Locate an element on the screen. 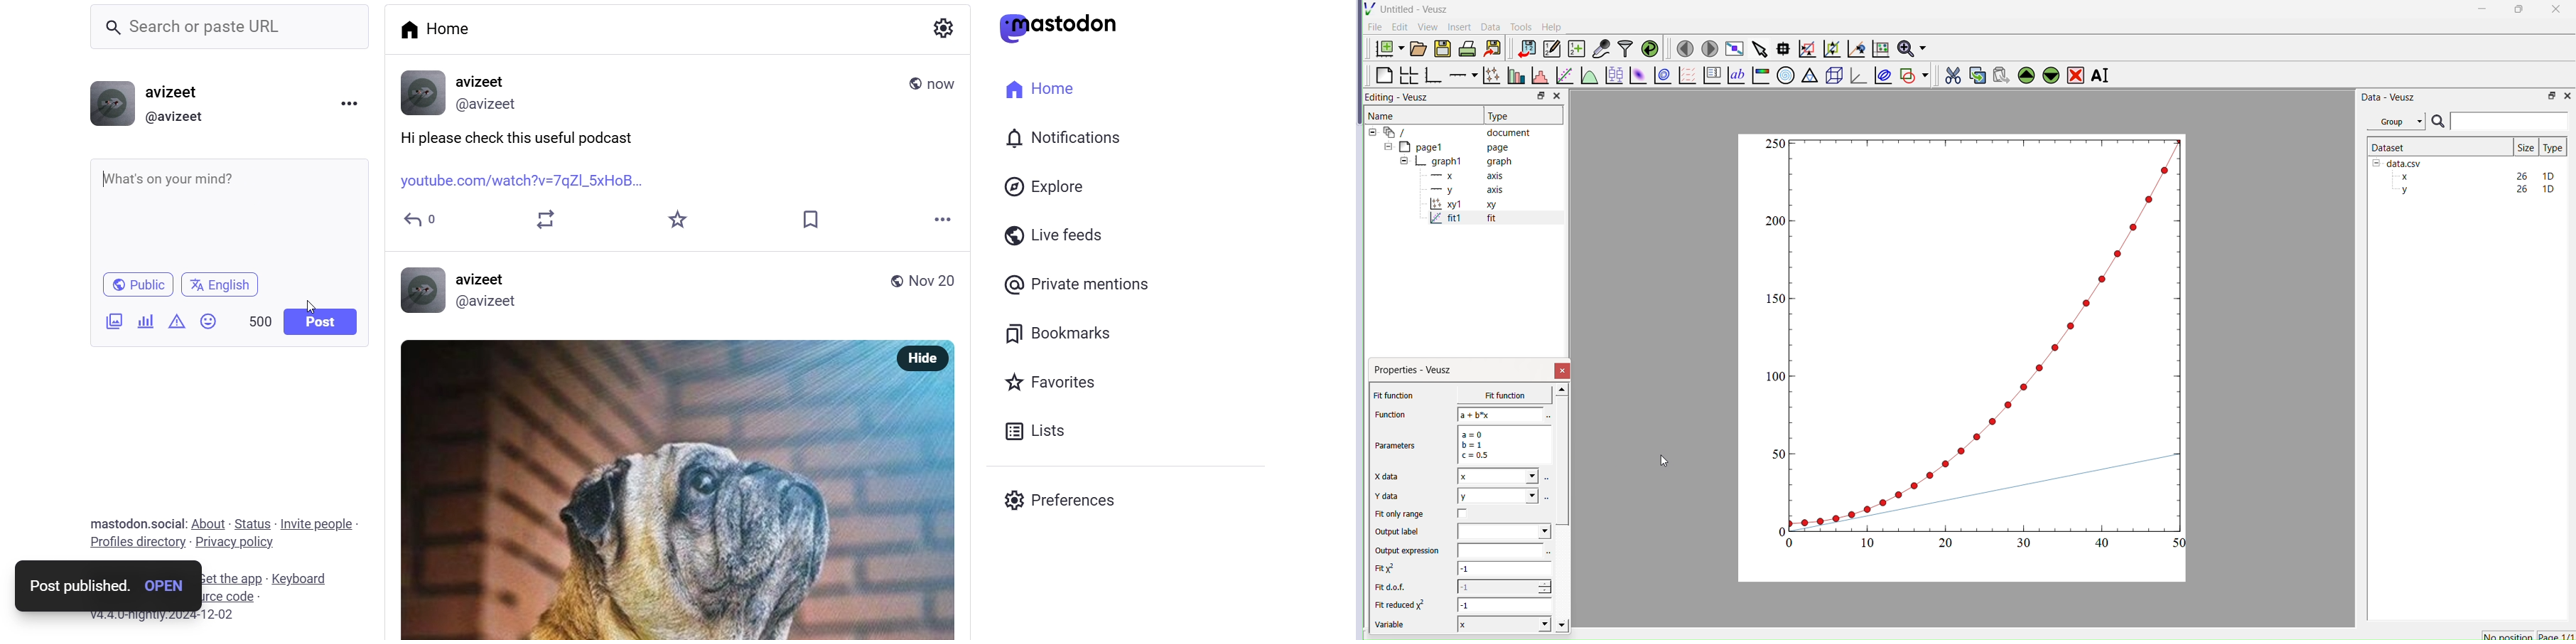 The height and width of the screenshot is (644, 2576). profile picture is located at coordinates (111, 105).